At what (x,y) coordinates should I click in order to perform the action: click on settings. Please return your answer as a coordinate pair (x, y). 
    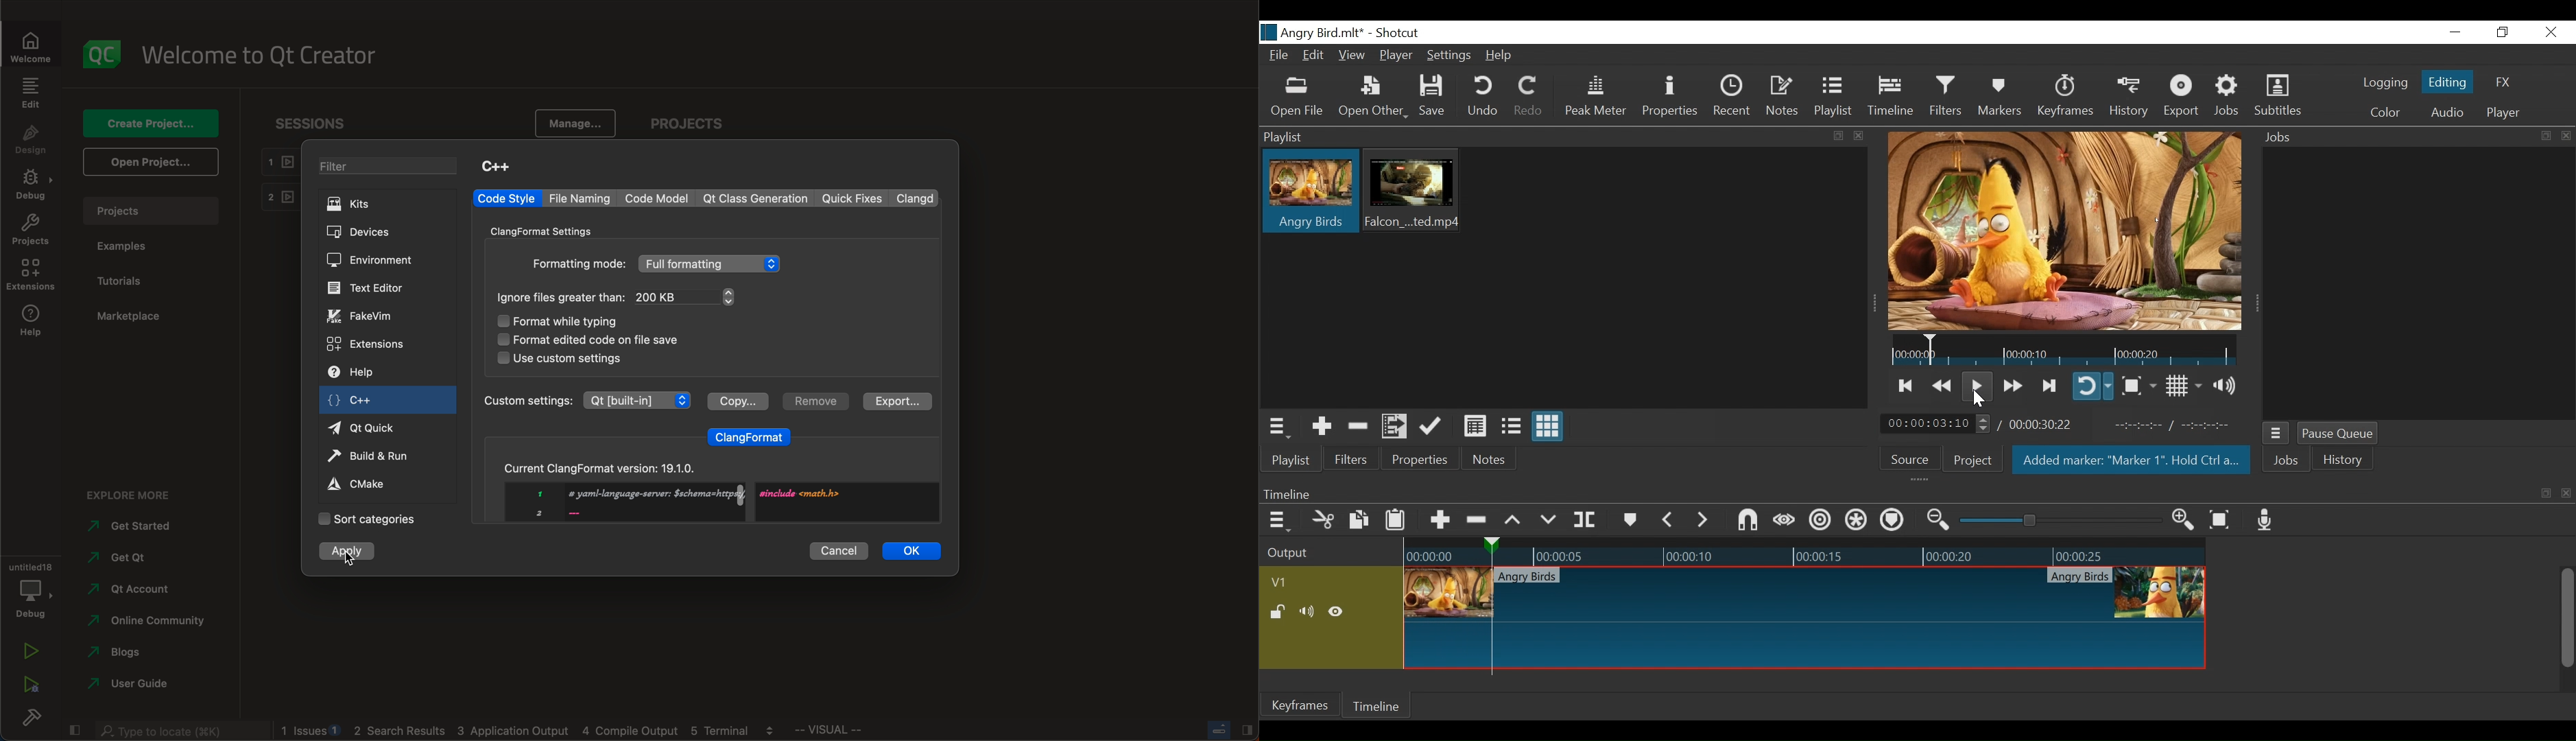
    Looking at the image, I should click on (549, 230).